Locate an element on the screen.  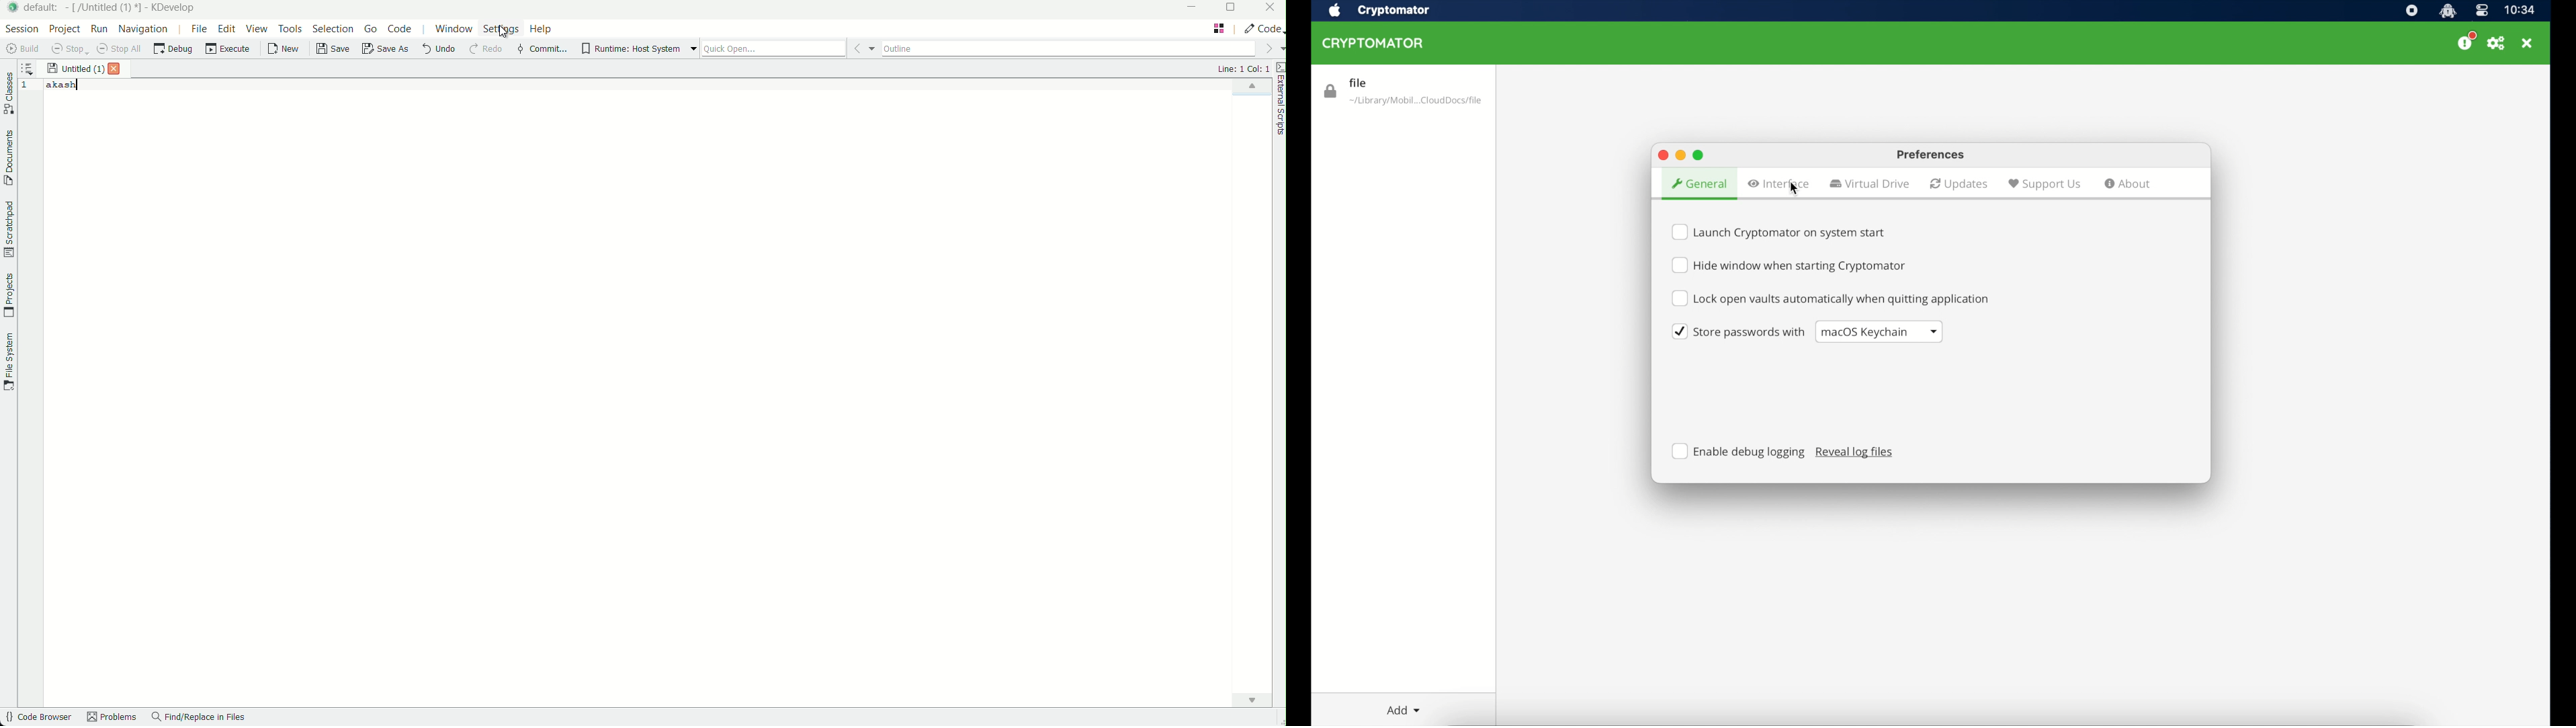
stop is located at coordinates (70, 49).